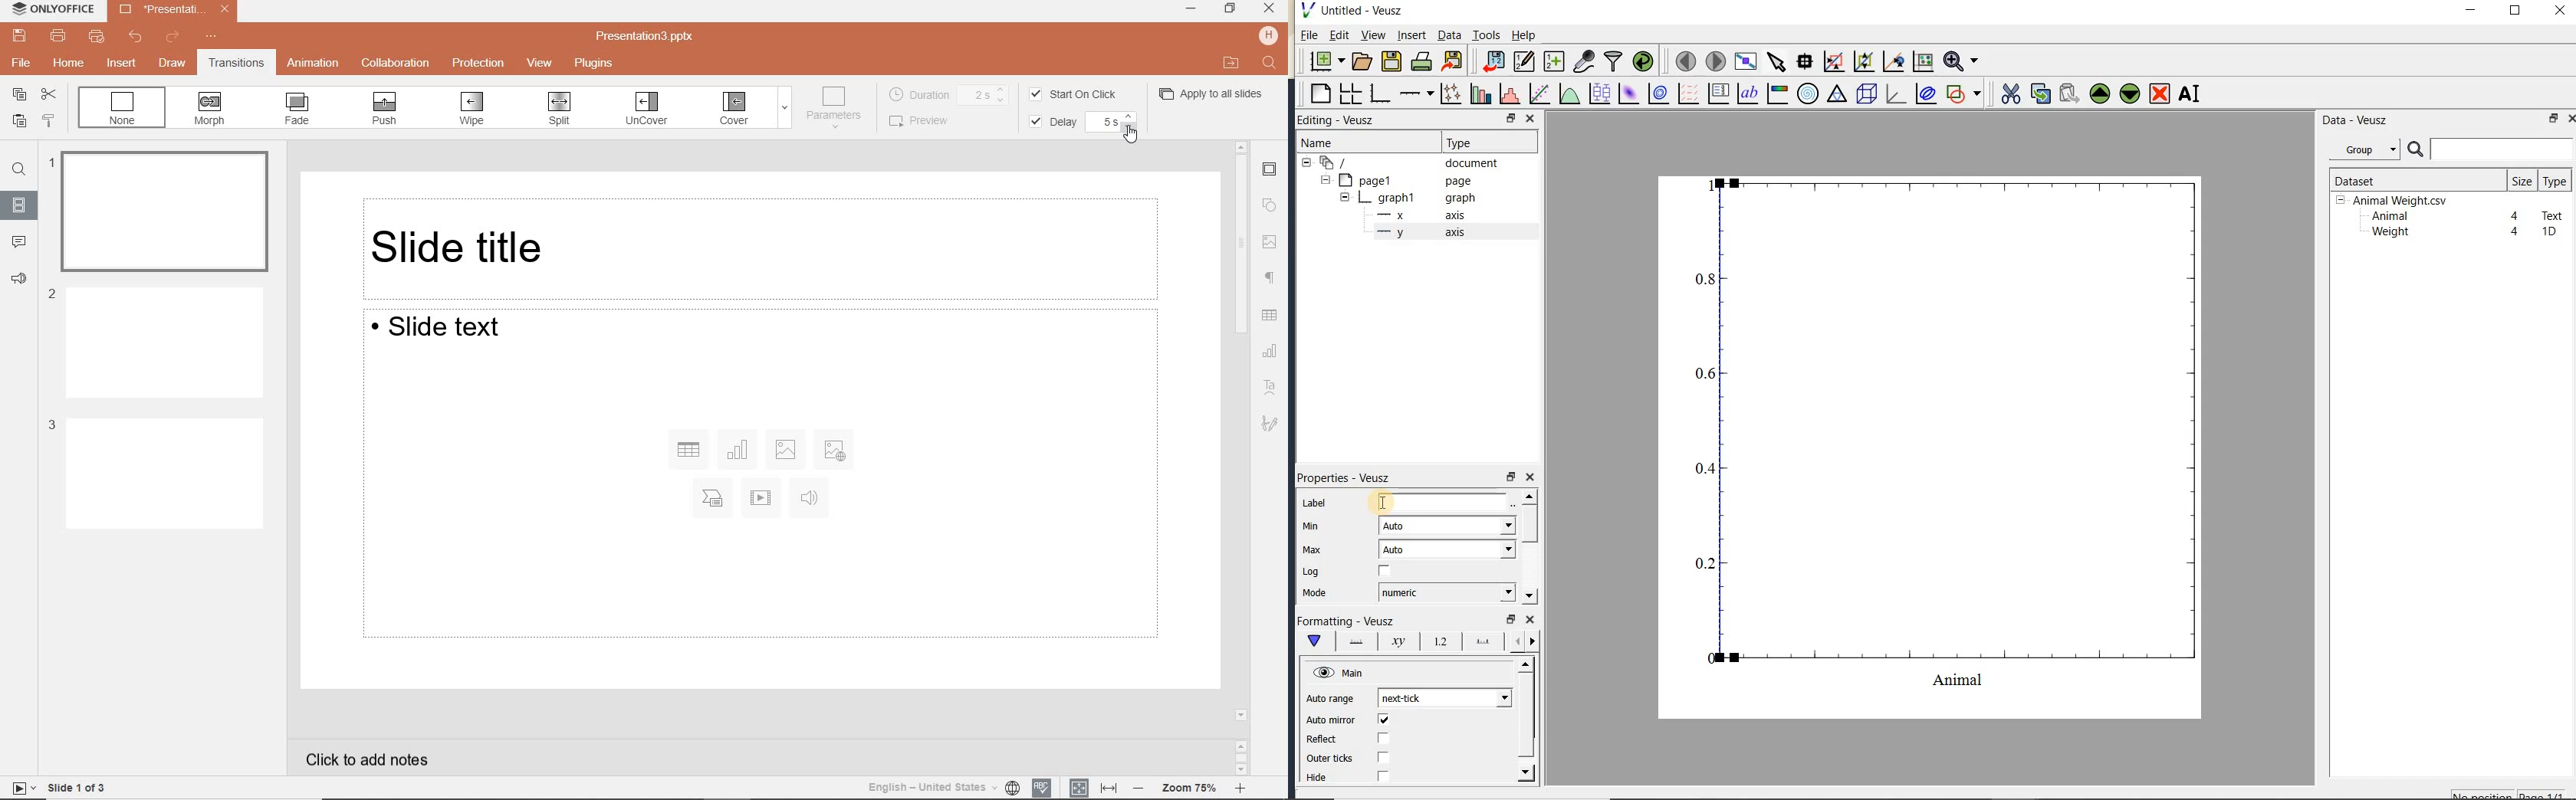  What do you see at coordinates (1344, 120) in the screenshot?
I see `Editing - Veusz` at bounding box center [1344, 120].